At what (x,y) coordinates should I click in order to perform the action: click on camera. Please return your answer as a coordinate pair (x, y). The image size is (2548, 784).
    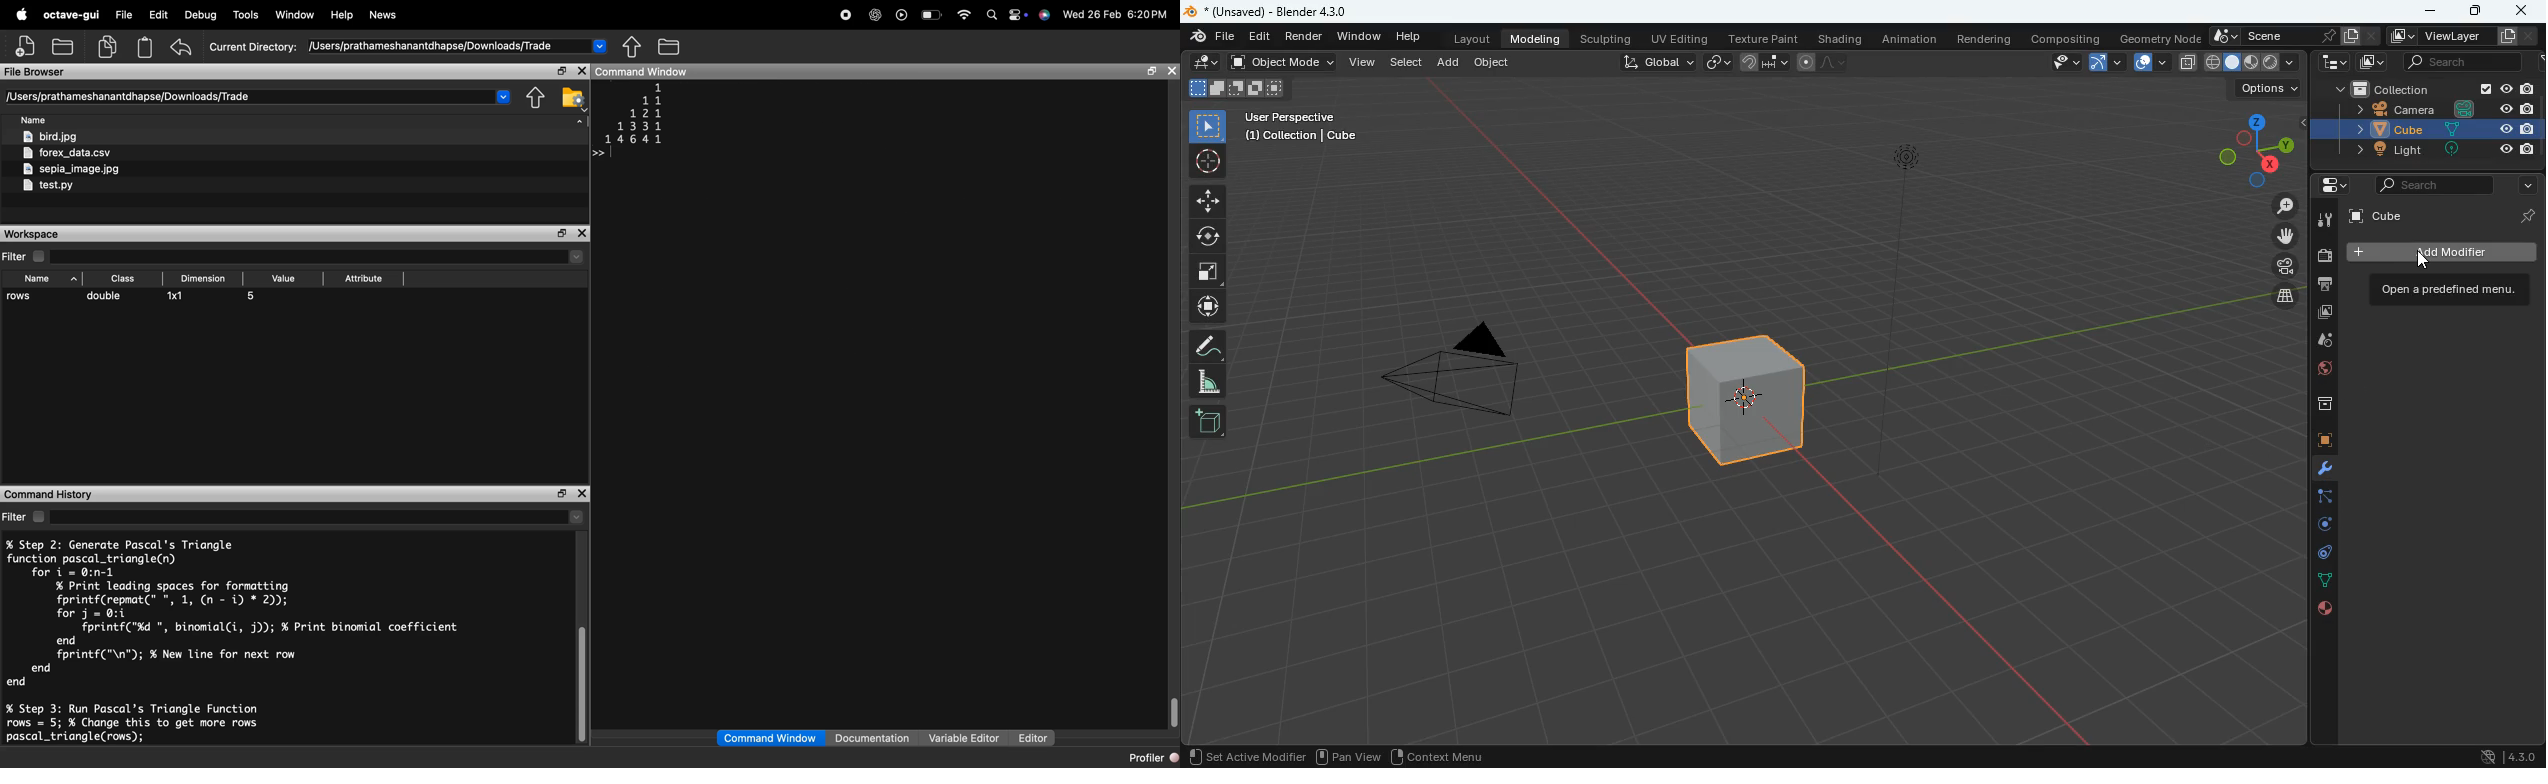
    Looking at the image, I should click on (2431, 109).